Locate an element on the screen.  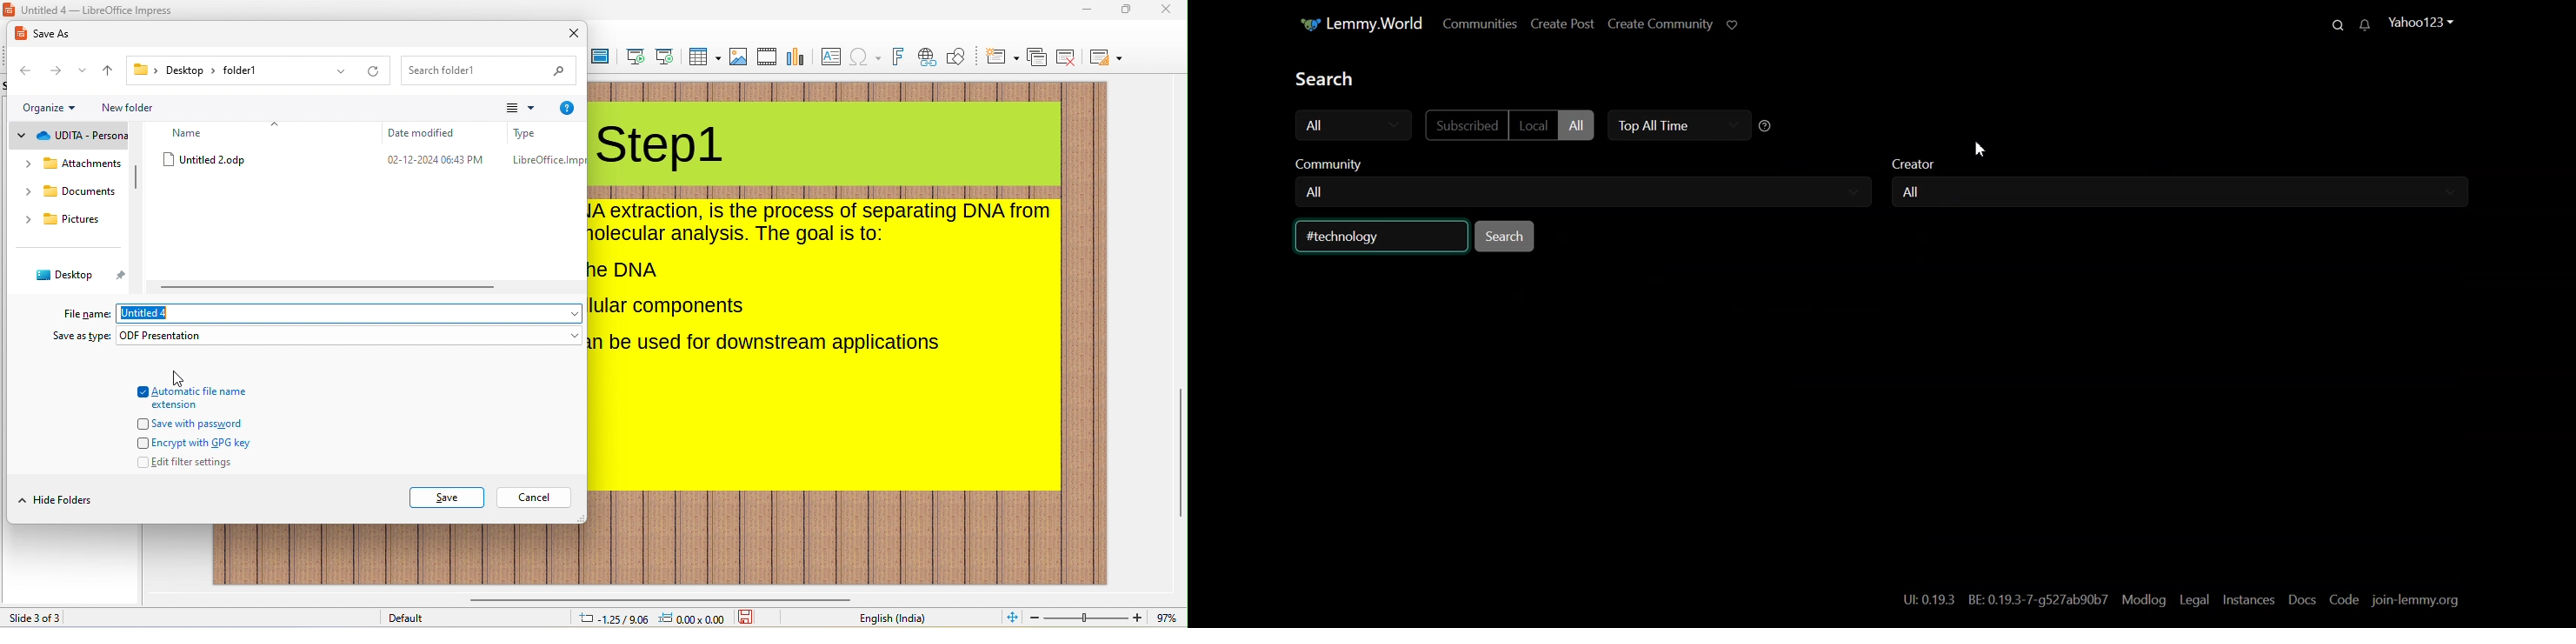
Code is located at coordinates (2345, 599).